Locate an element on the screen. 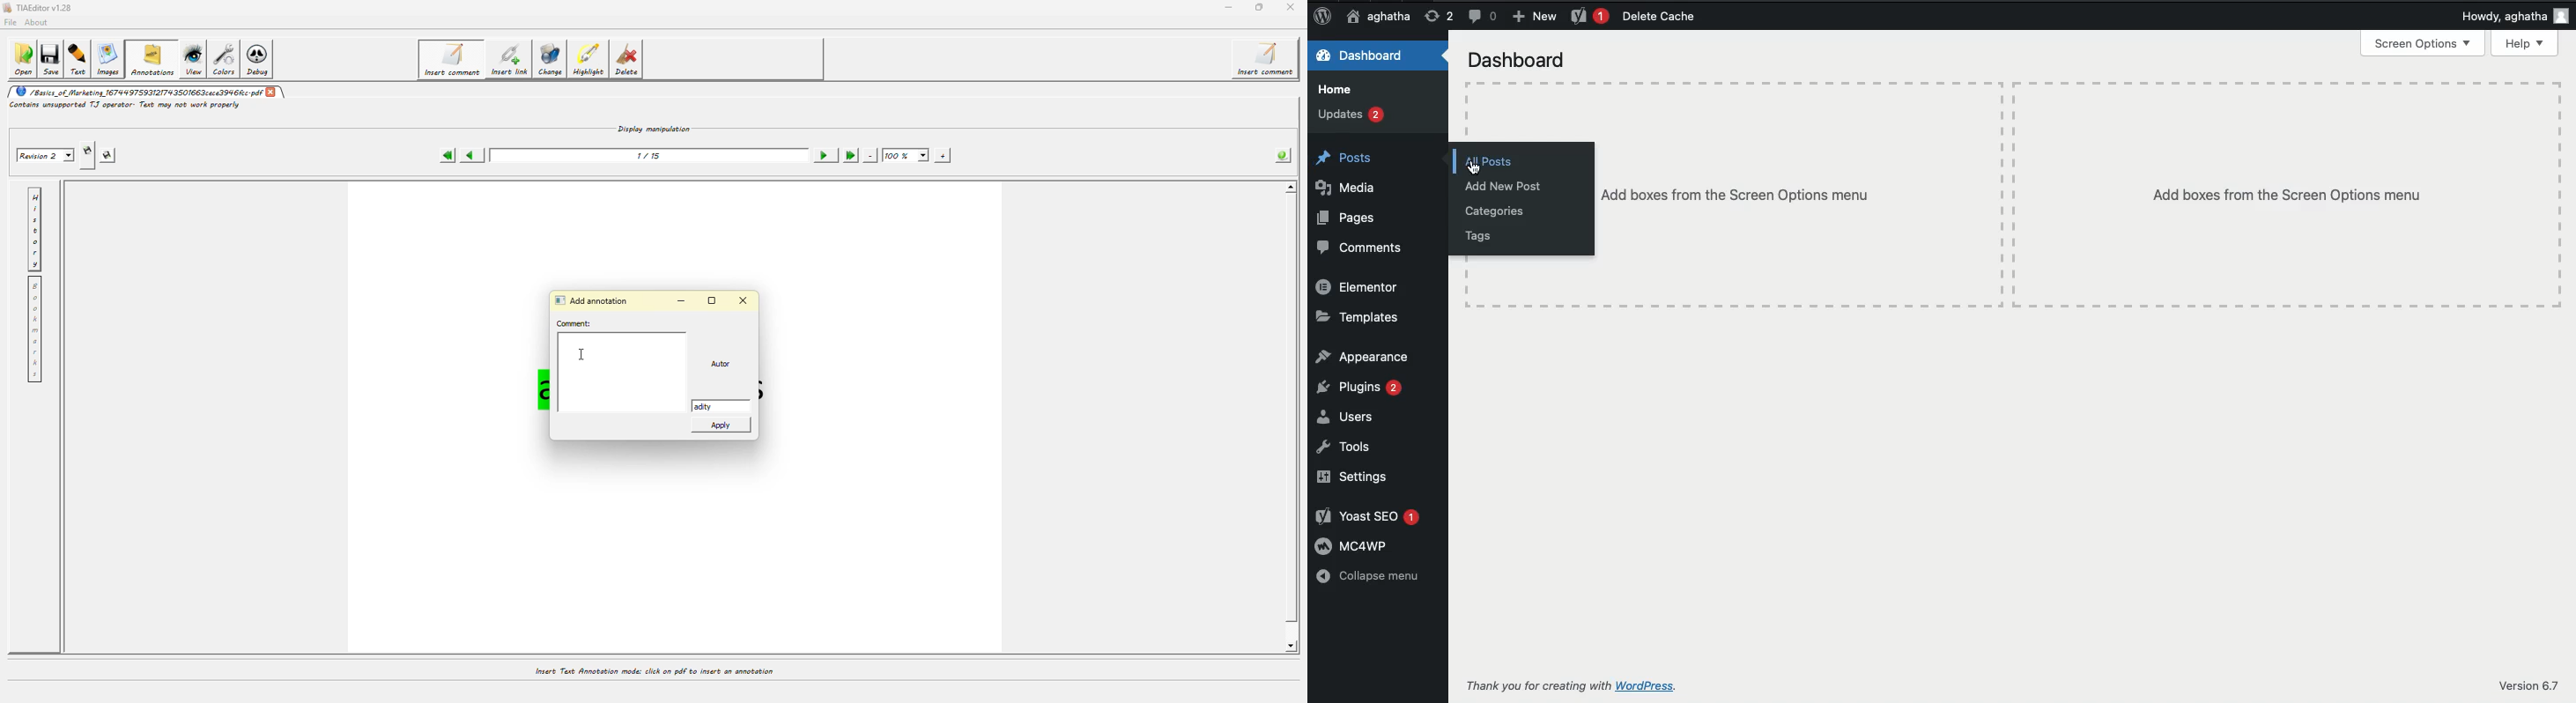 This screenshot has height=728, width=2576. Templates is located at coordinates (1357, 316).